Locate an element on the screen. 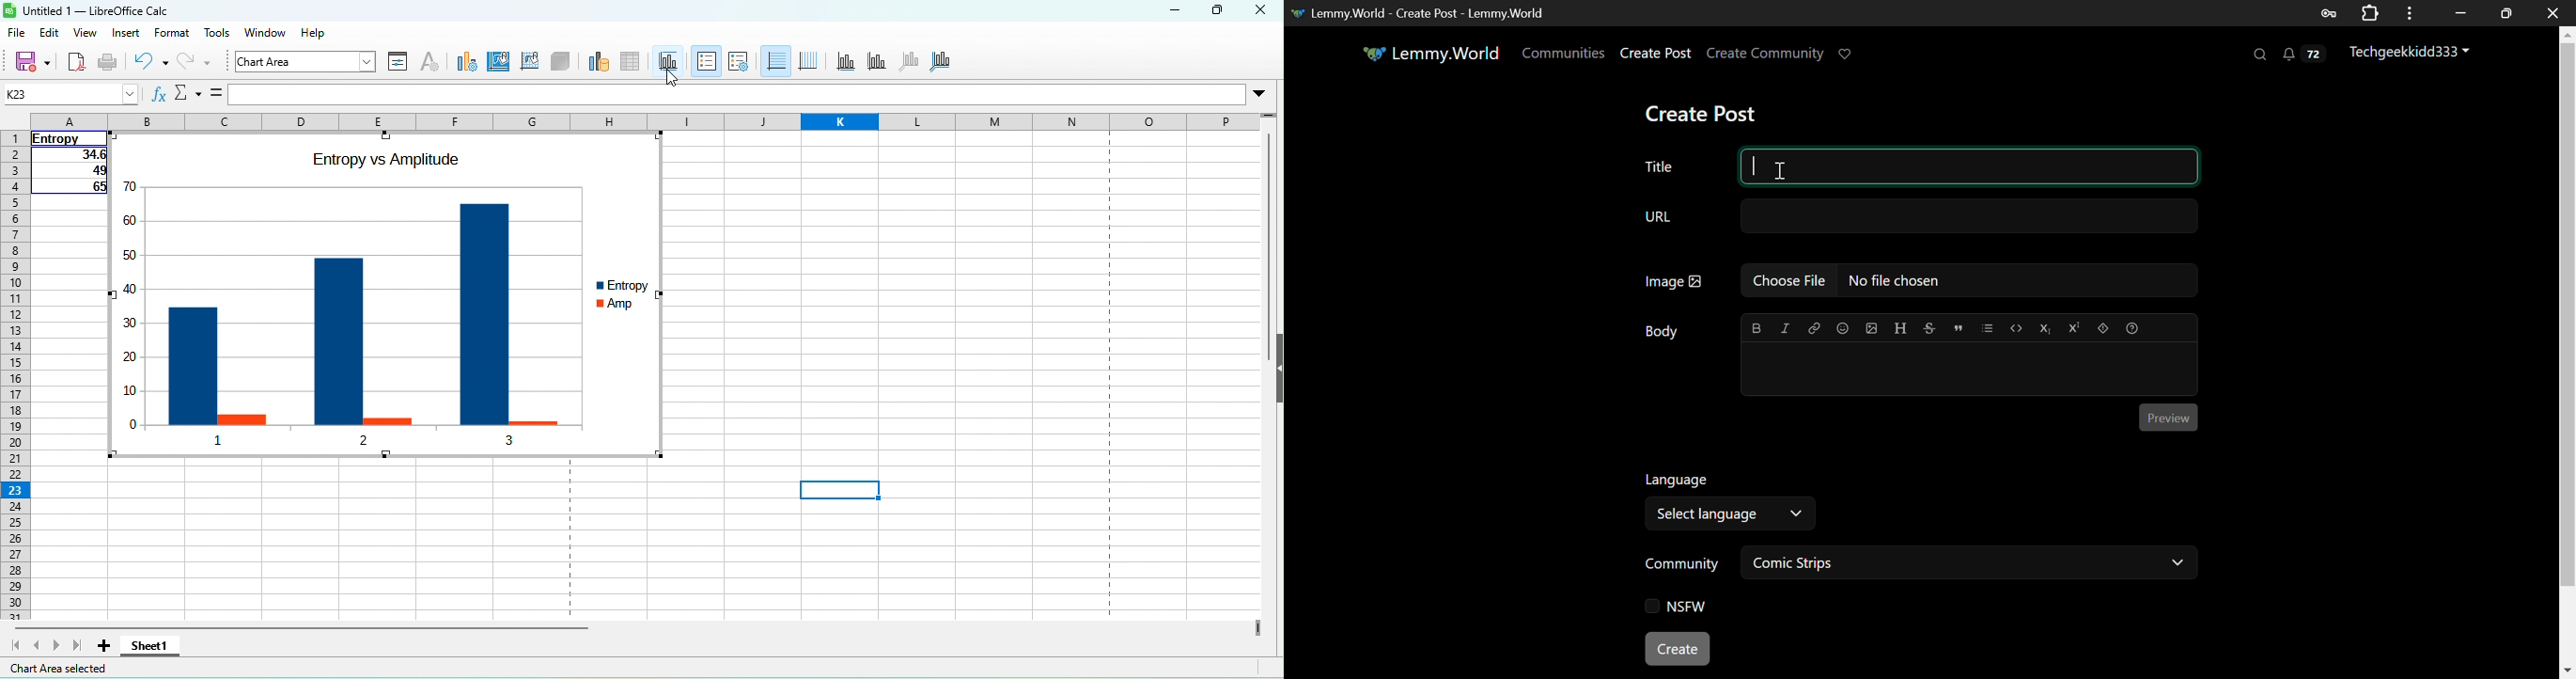 This screenshot has height=700, width=2576. chart area is located at coordinates (307, 64).